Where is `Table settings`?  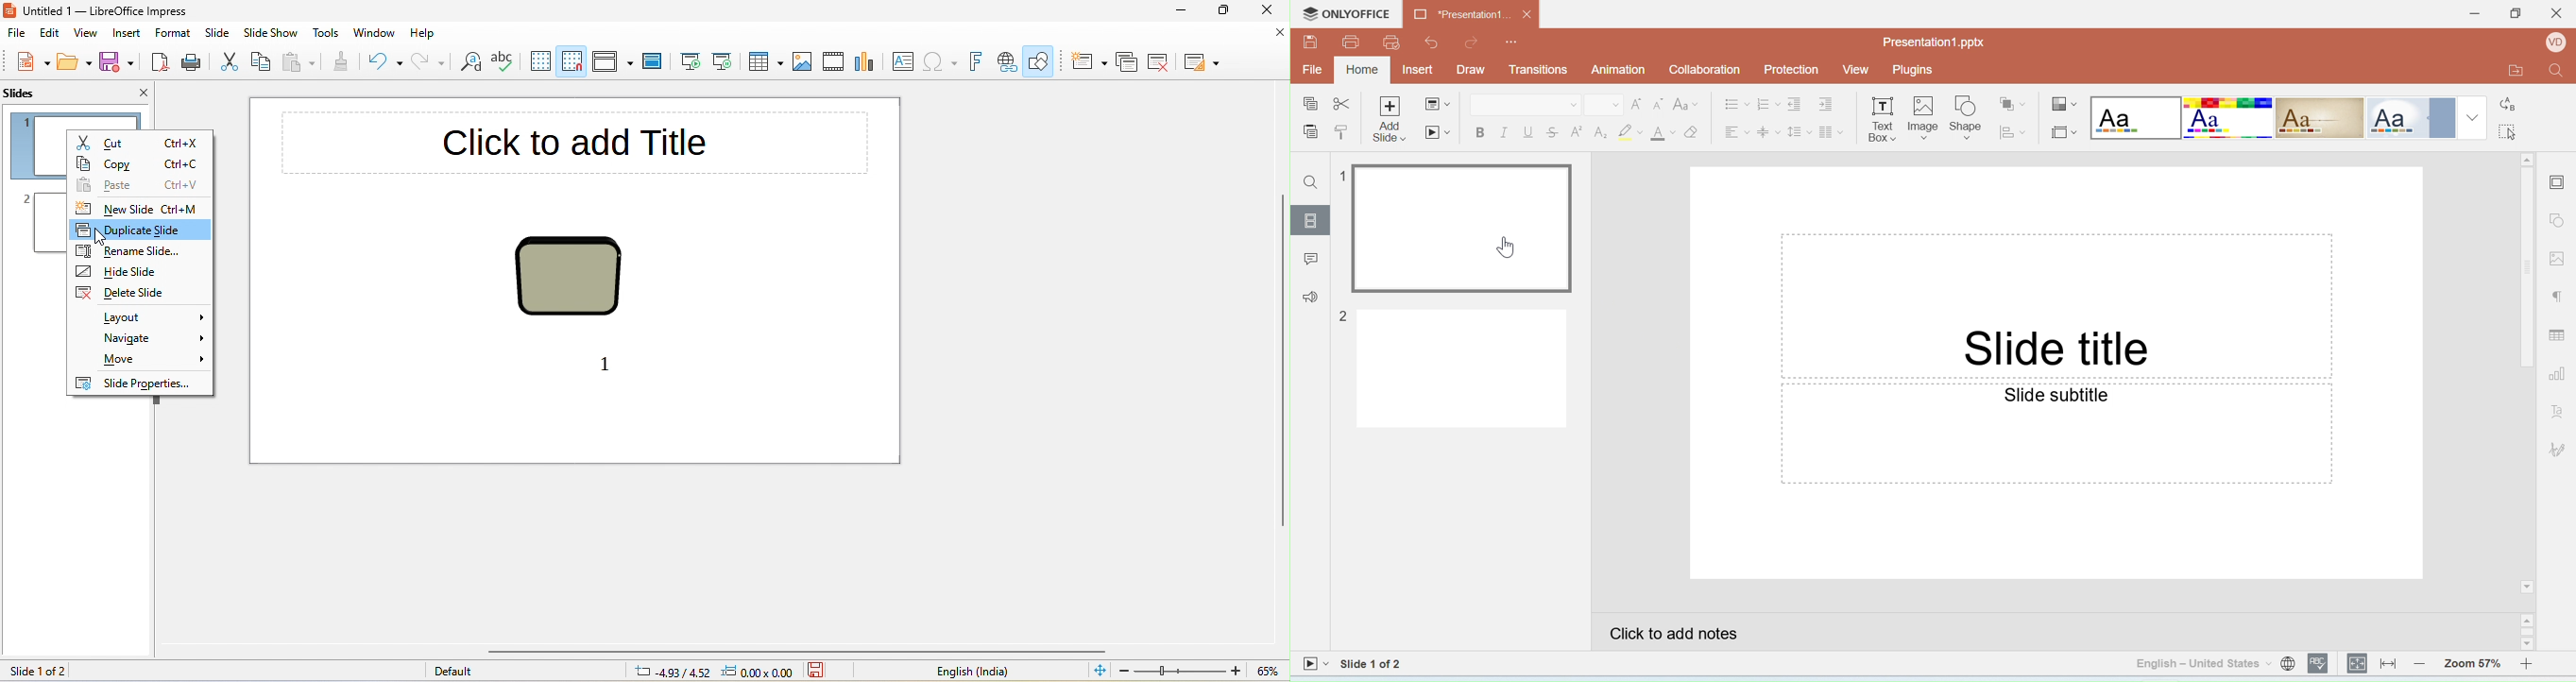
Table settings is located at coordinates (2560, 332).